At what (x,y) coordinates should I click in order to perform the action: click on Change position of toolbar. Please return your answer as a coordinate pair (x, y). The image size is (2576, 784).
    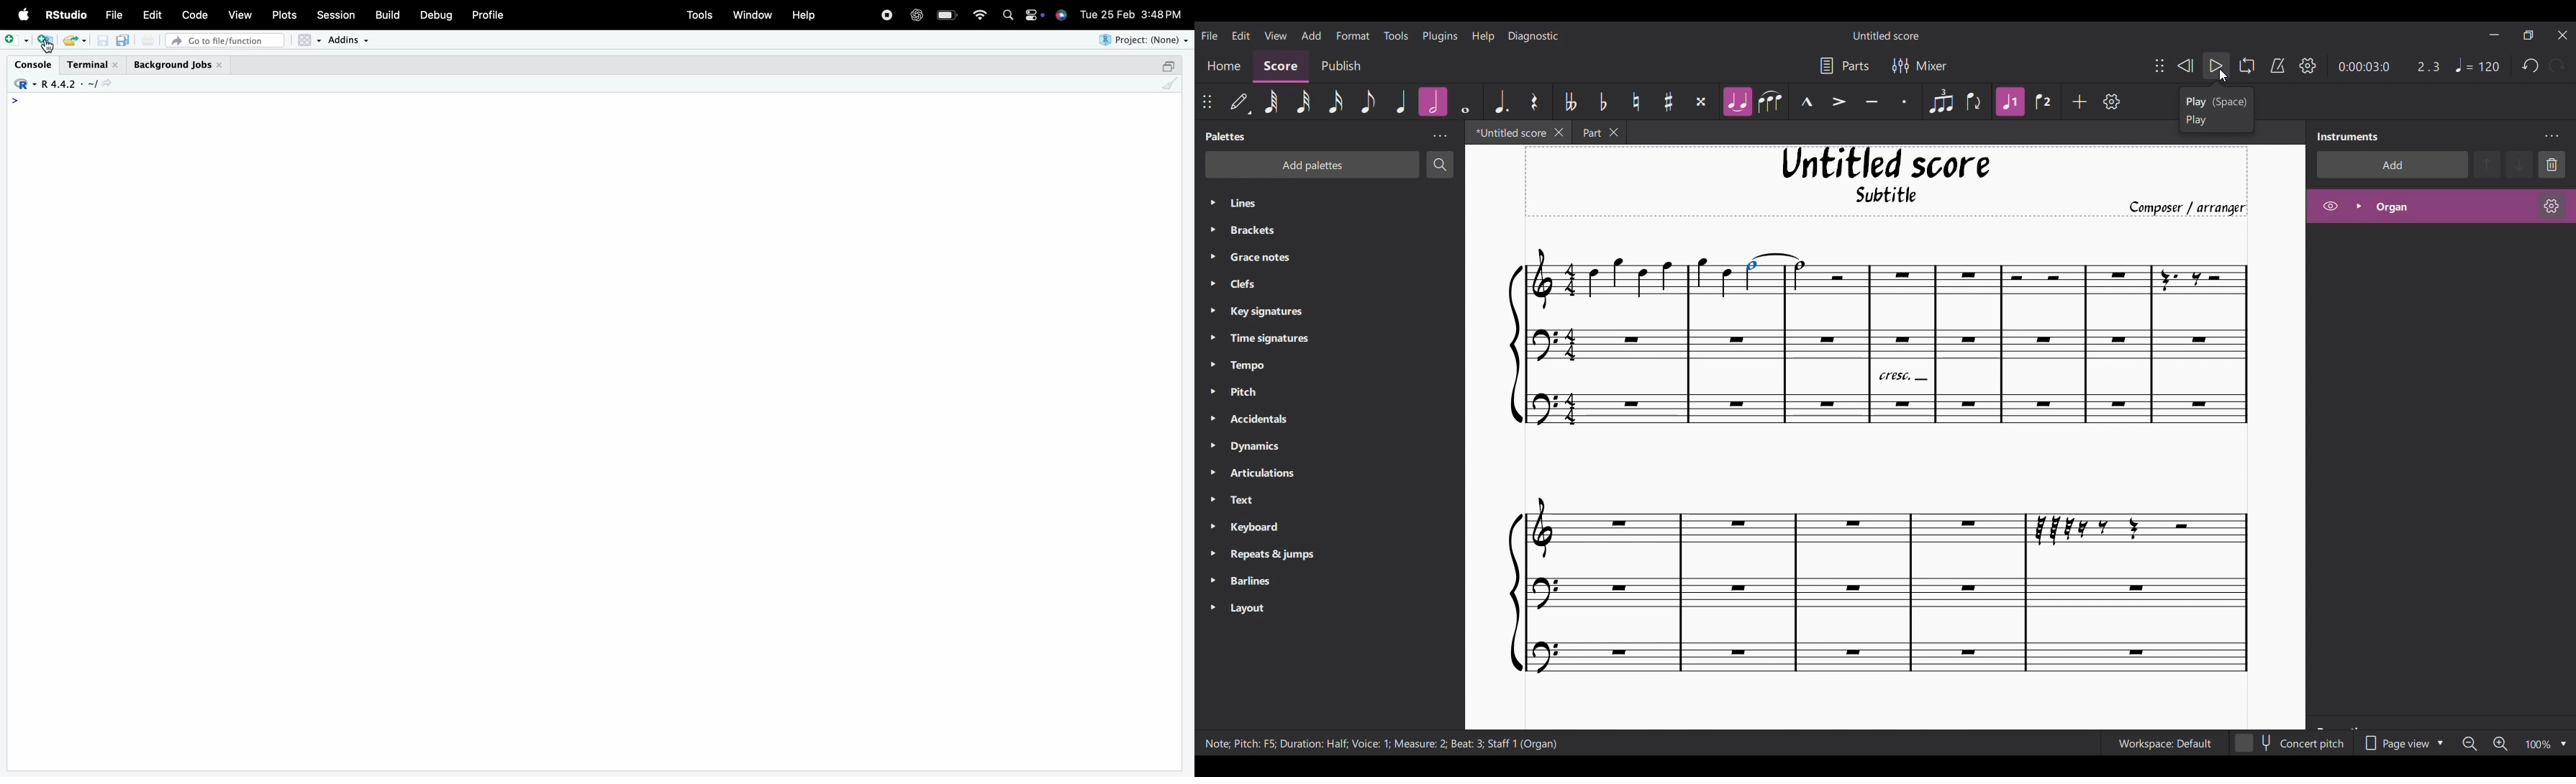
    Looking at the image, I should click on (2159, 65).